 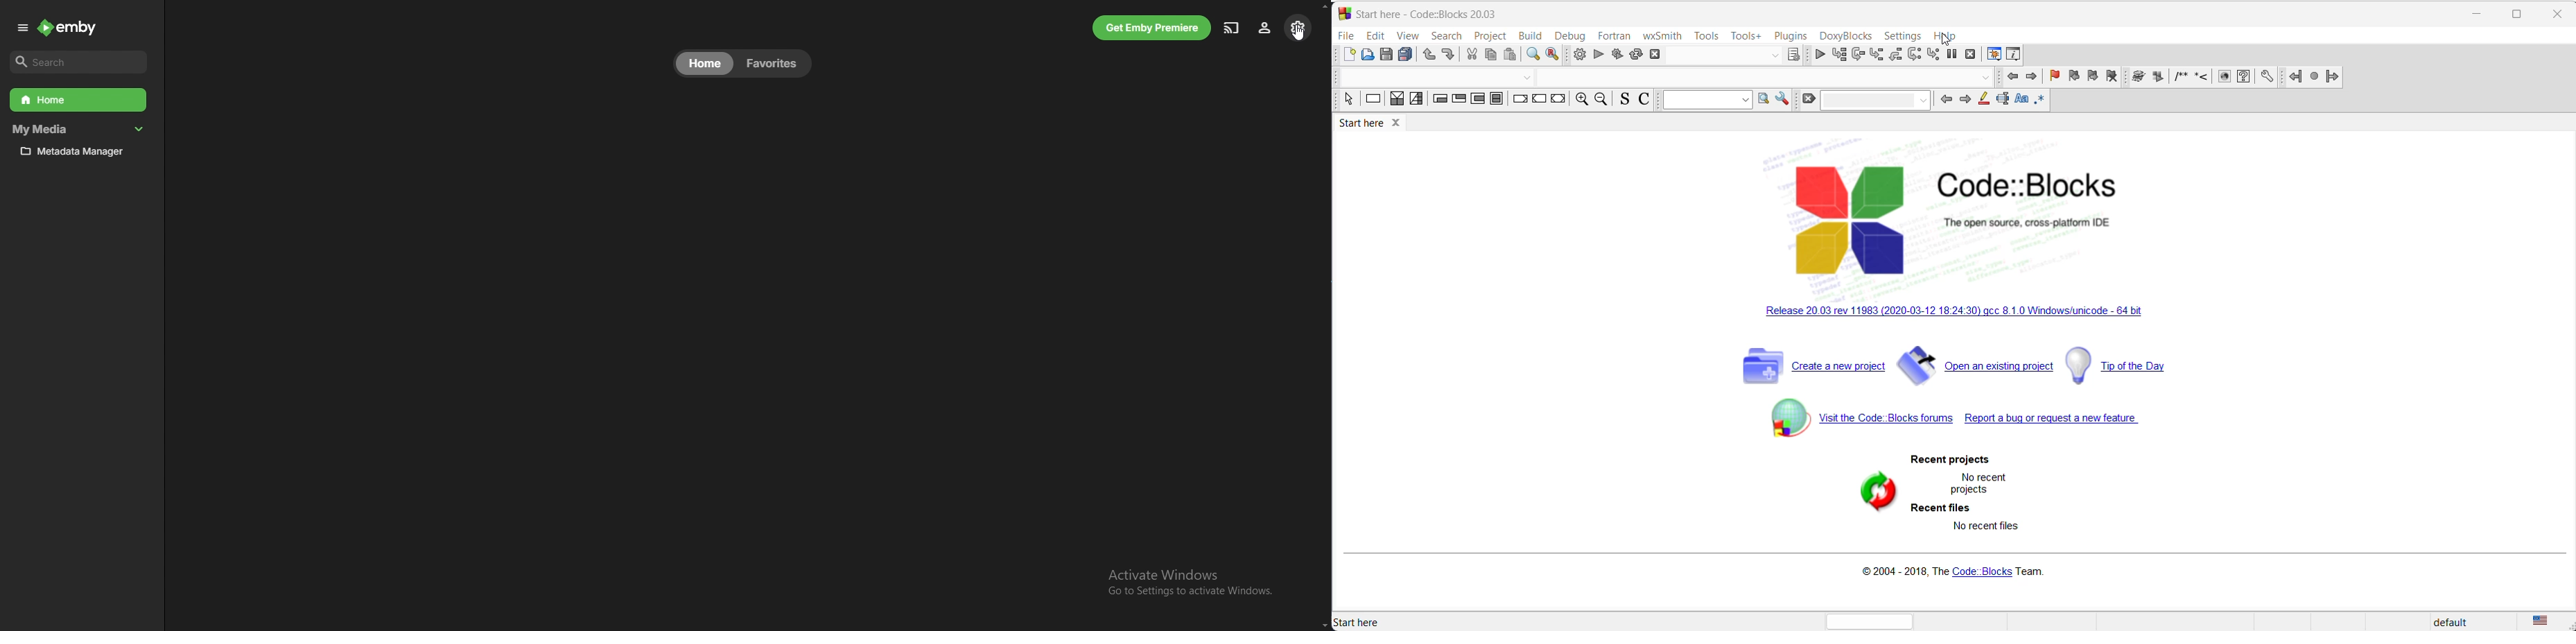 I want to click on highlight, so click(x=2001, y=100).